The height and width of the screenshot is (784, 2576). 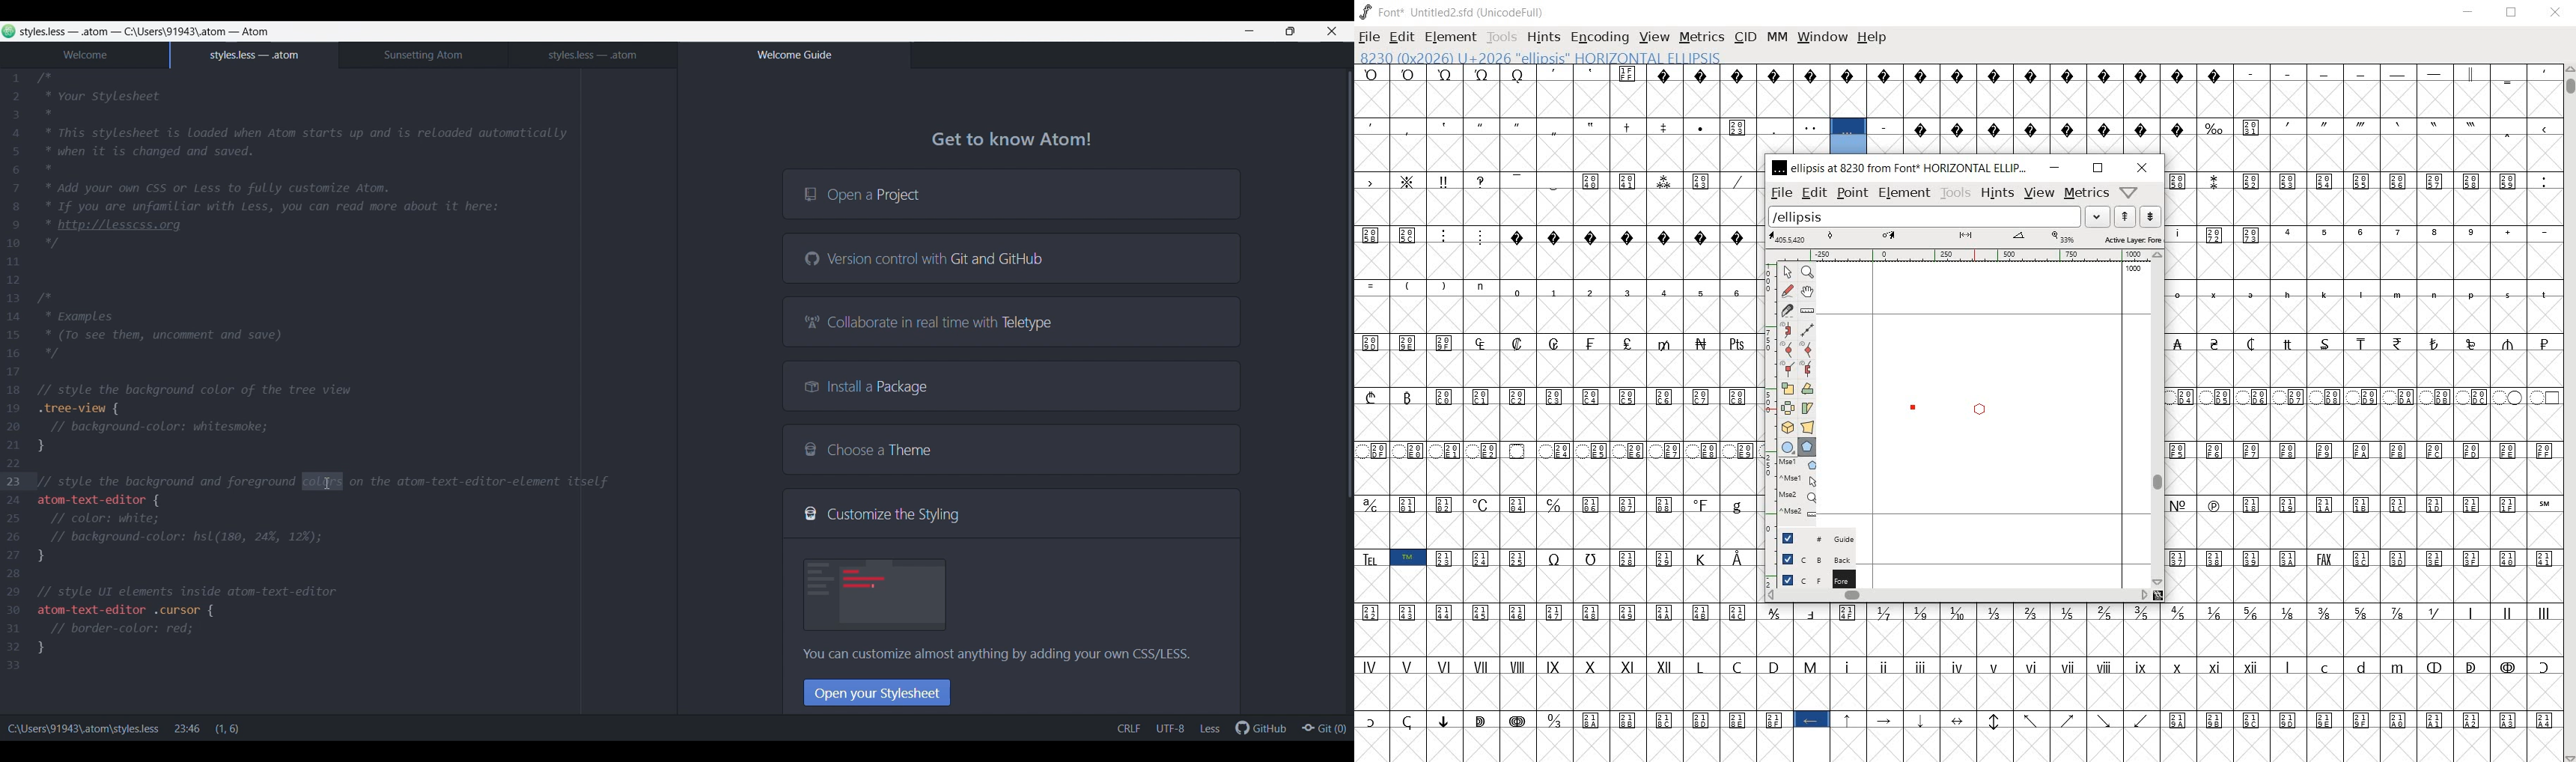 I want to click on Minimize, so click(x=1250, y=31).